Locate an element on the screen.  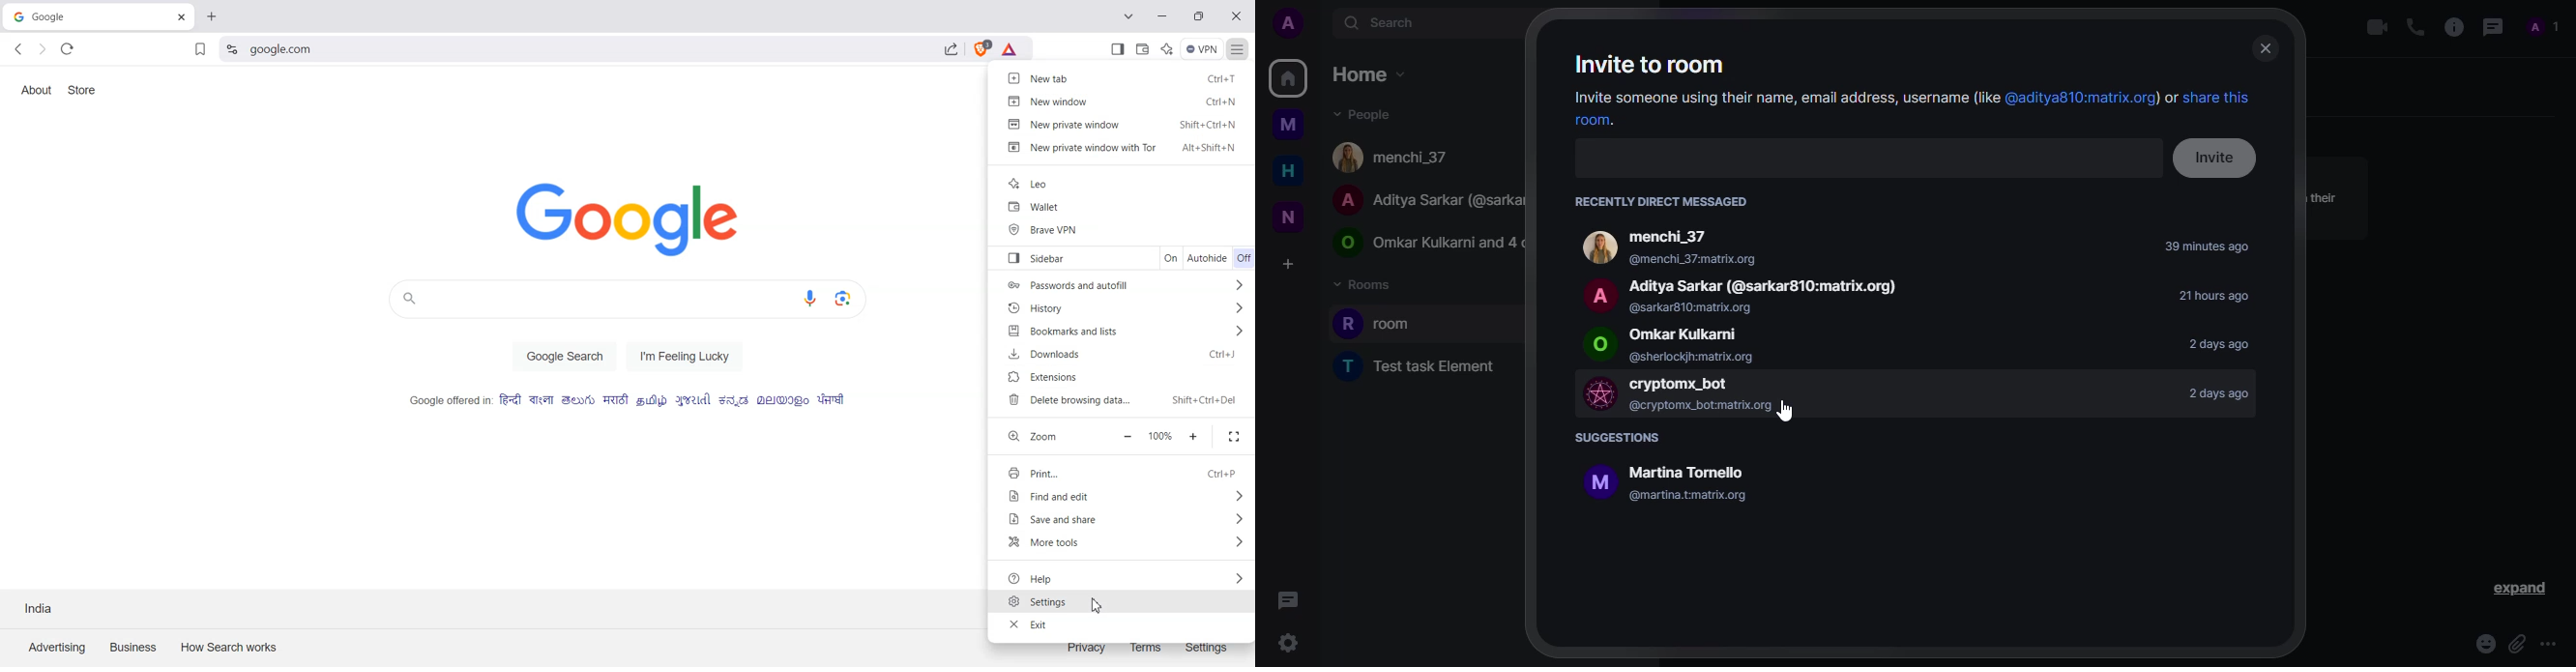
new is located at coordinates (1289, 216).